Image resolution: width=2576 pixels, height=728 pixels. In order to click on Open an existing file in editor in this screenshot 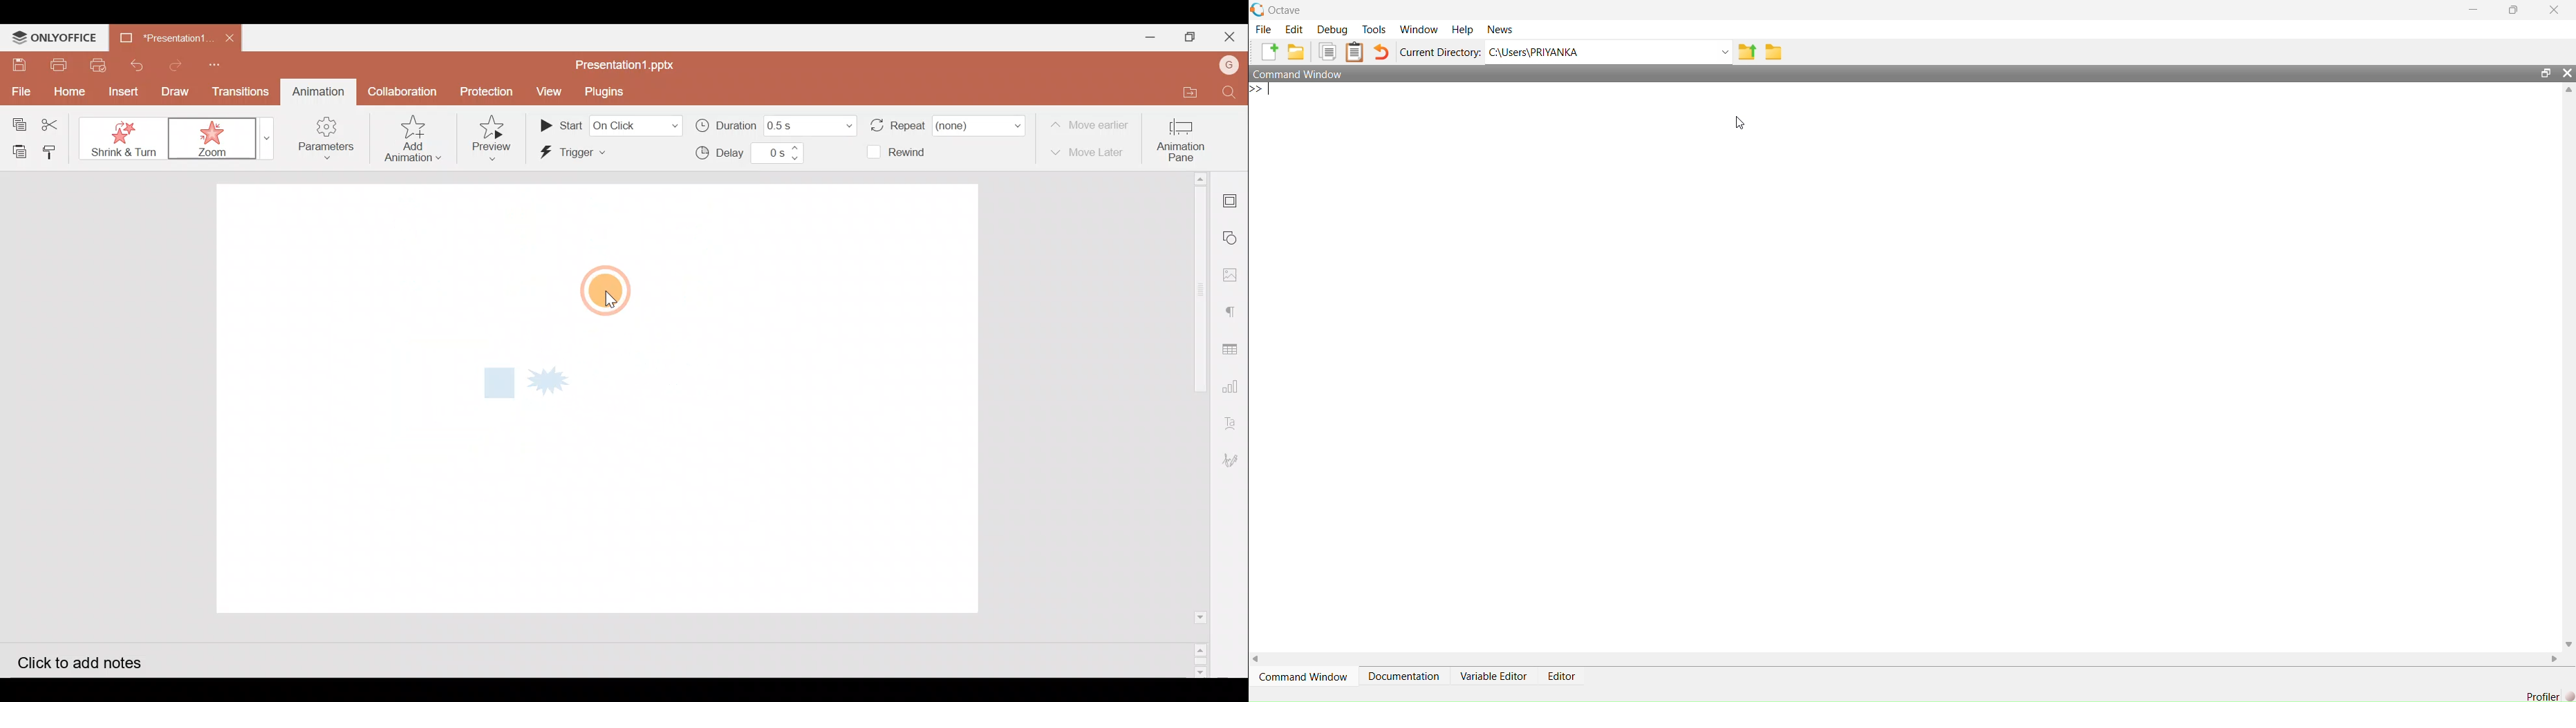, I will do `click(1296, 52)`.